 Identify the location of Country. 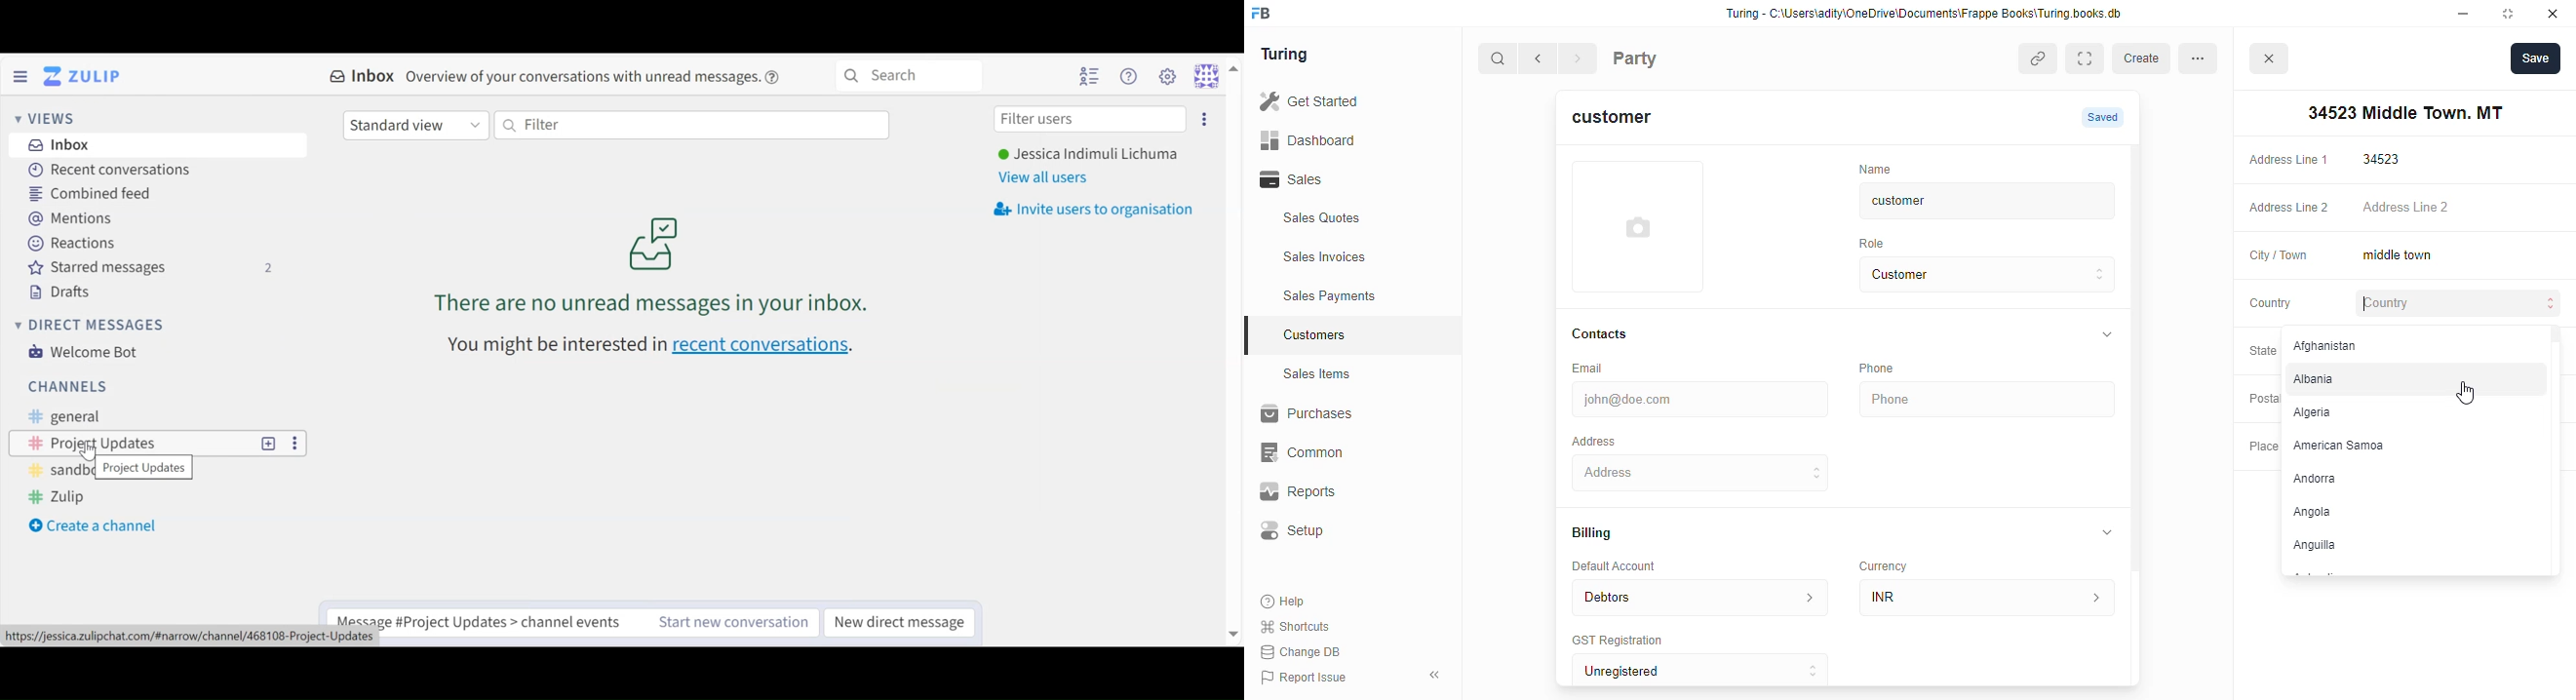
(2269, 302).